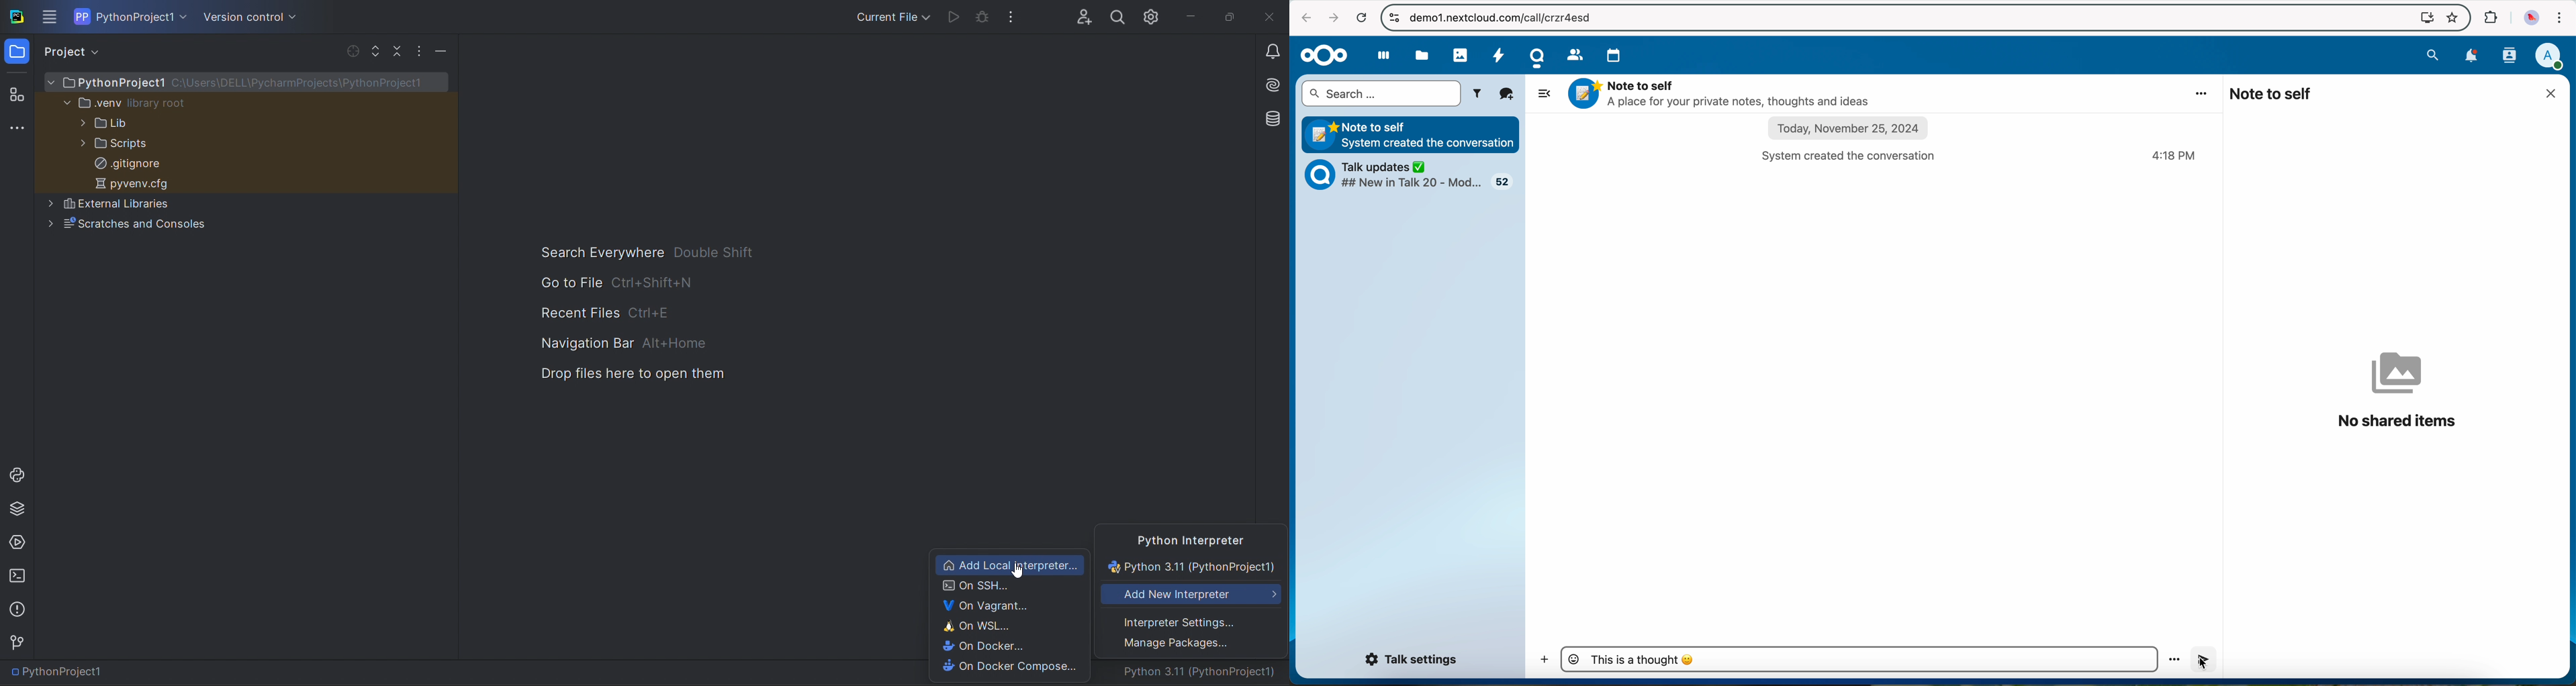 This screenshot has width=2576, height=700. Describe the element at coordinates (2491, 18) in the screenshot. I see `extensions` at that location.